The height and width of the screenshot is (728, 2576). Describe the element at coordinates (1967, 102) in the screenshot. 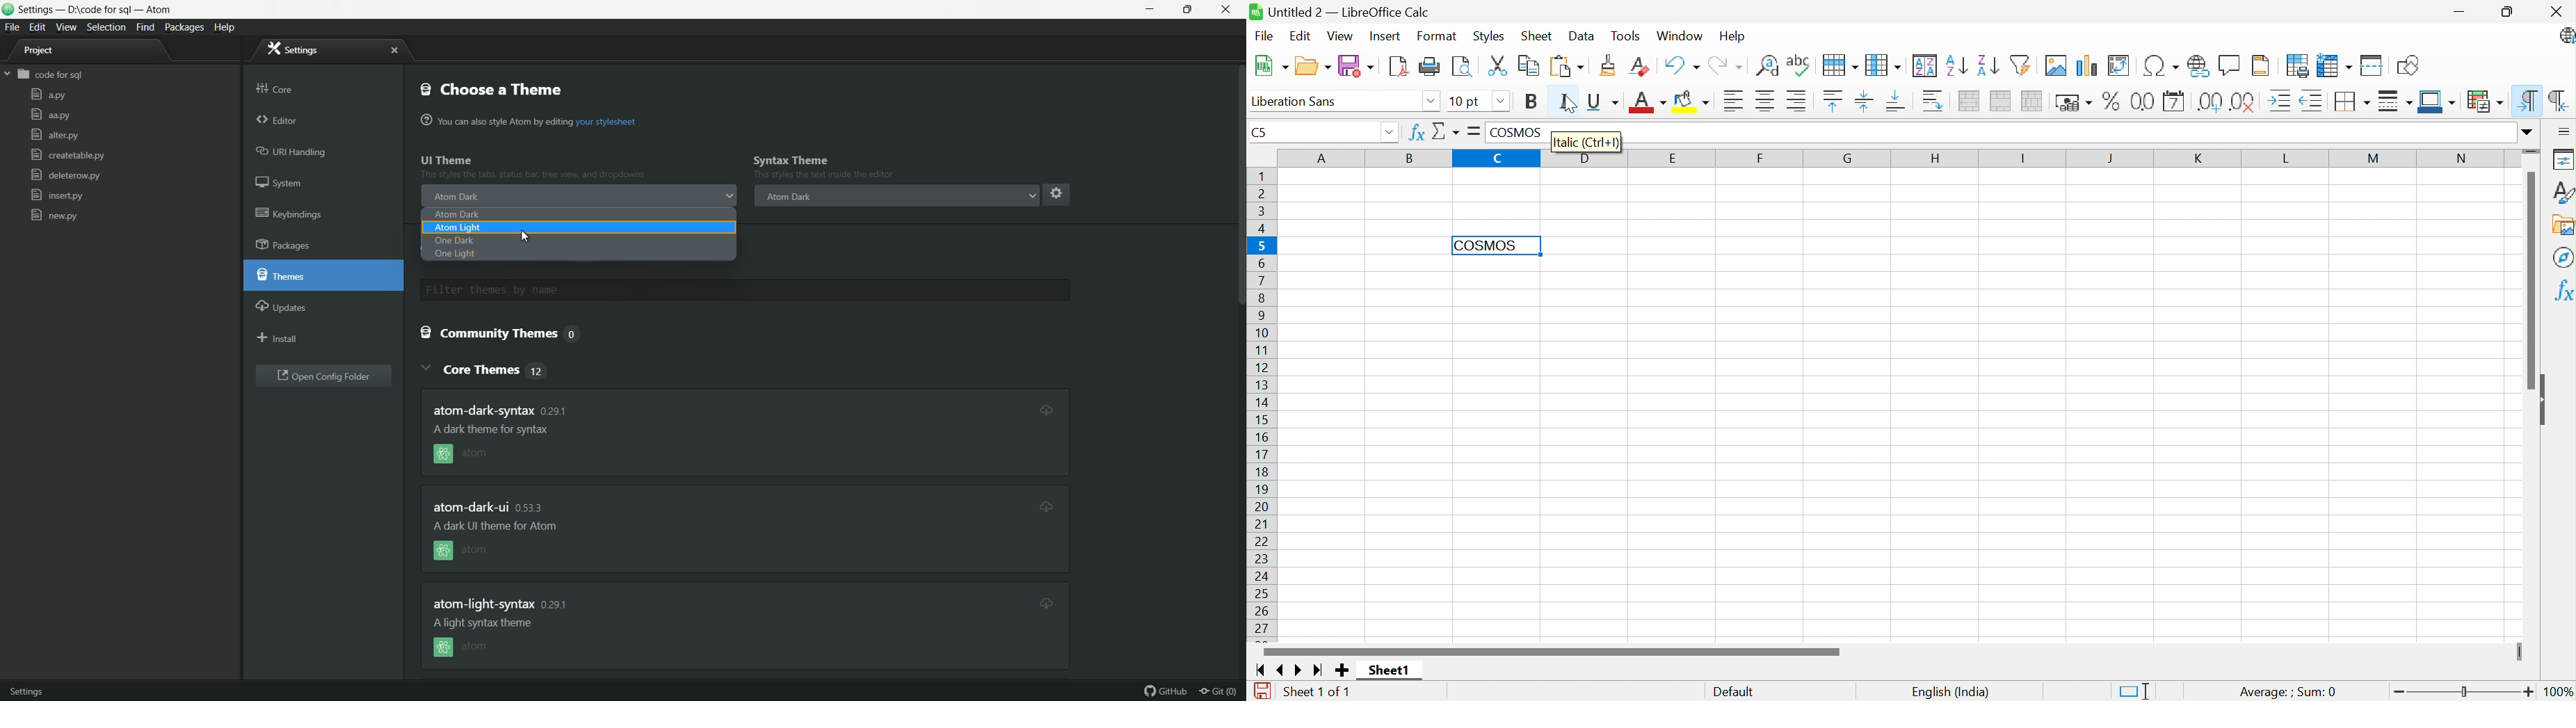

I see `Merge and center or unmerge cells depending on the current toggle state` at that location.